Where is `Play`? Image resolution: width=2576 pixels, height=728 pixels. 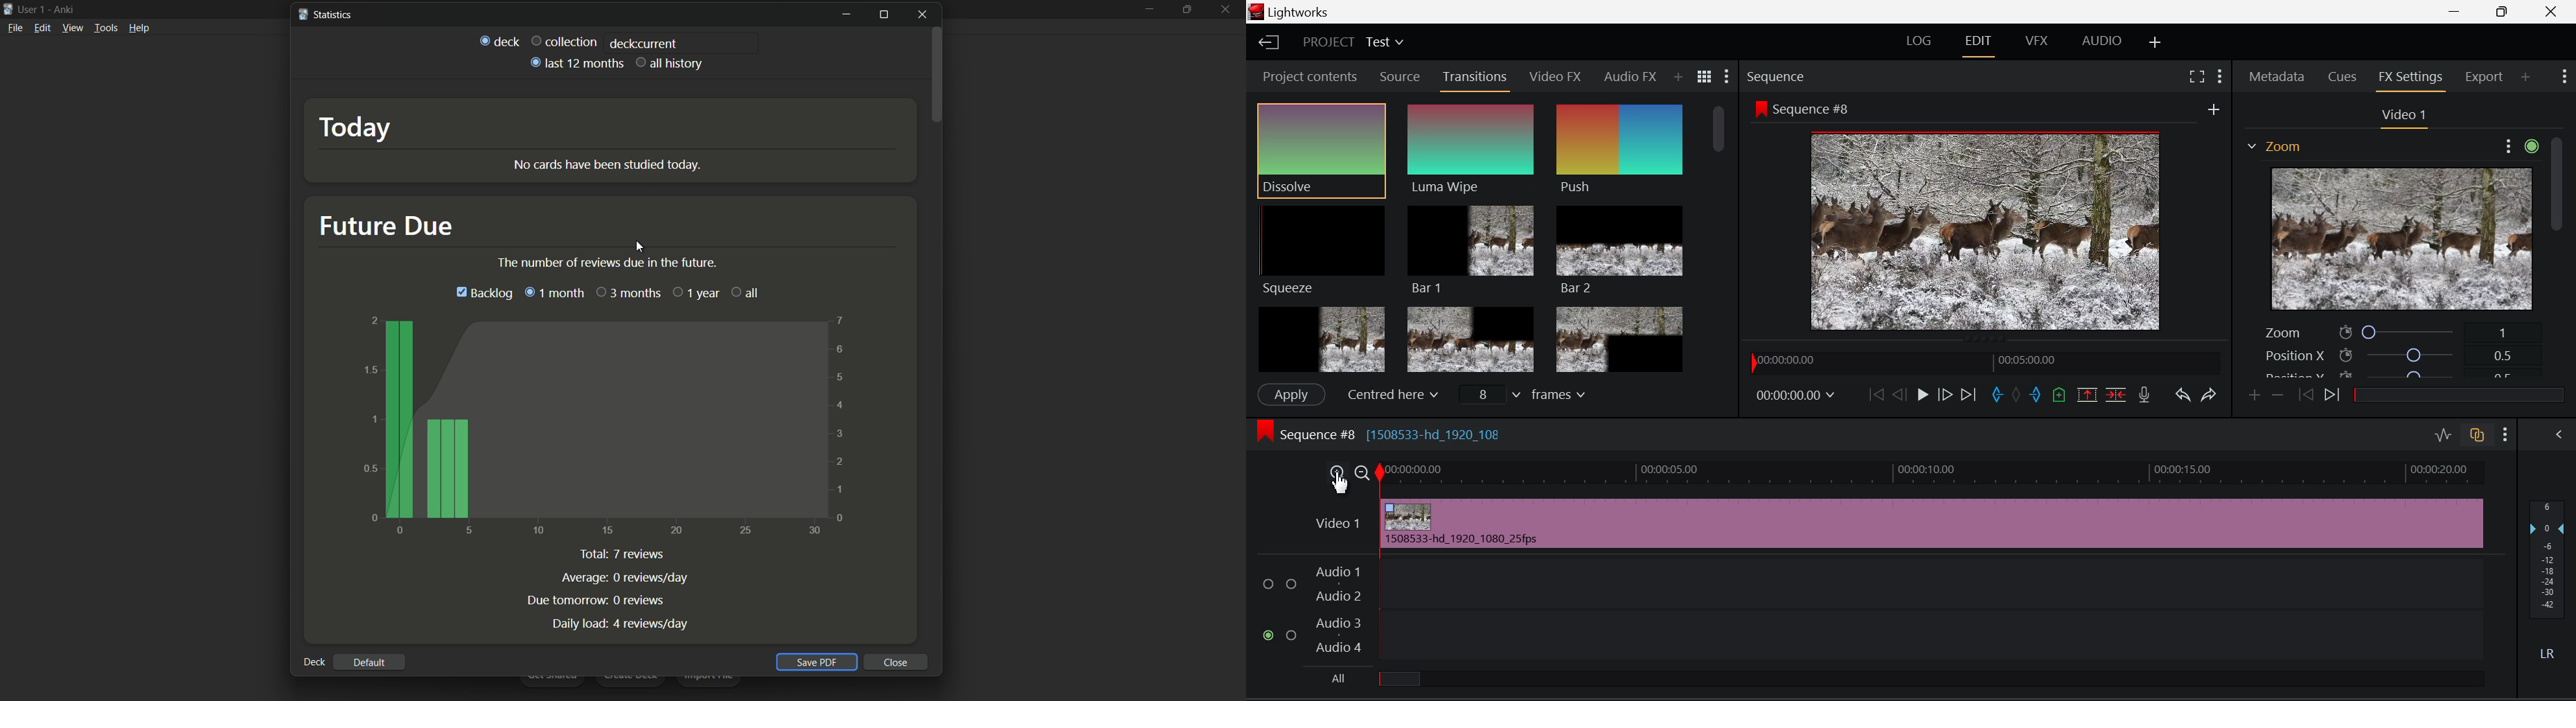
Play is located at coordinates (1926, 395).